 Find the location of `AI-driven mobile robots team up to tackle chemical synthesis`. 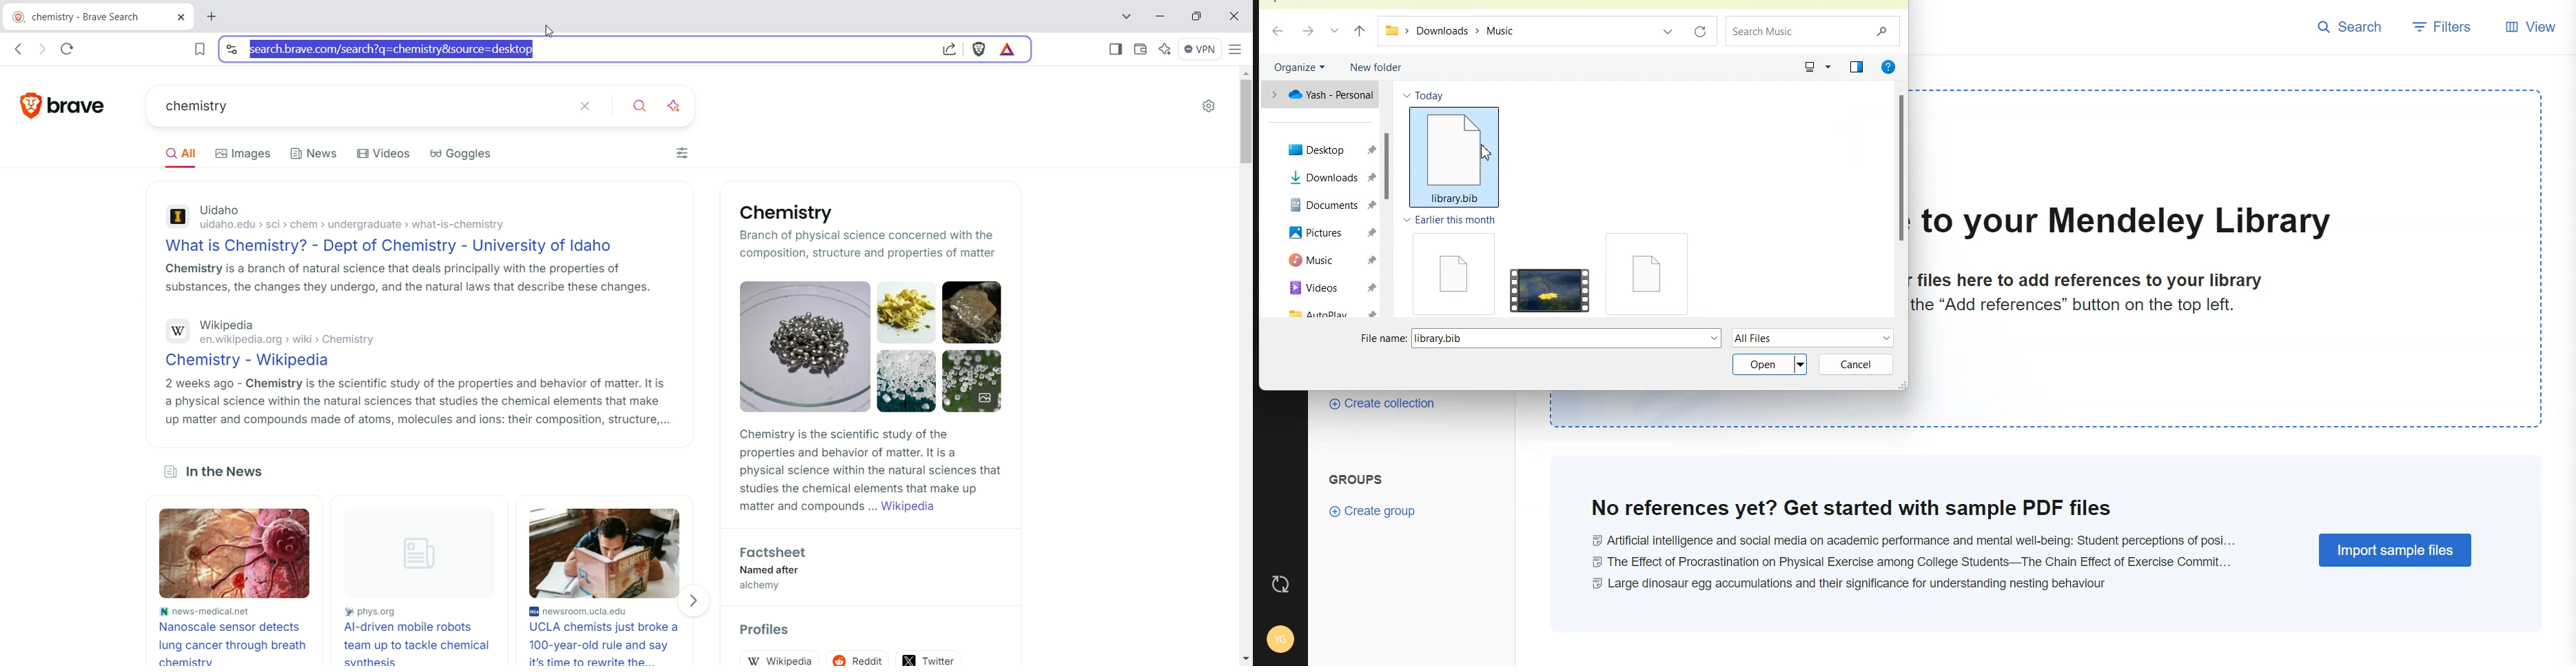

AI-driven mobile robots team up to tackle chemical synthesis is located at coordinates (424, 644).